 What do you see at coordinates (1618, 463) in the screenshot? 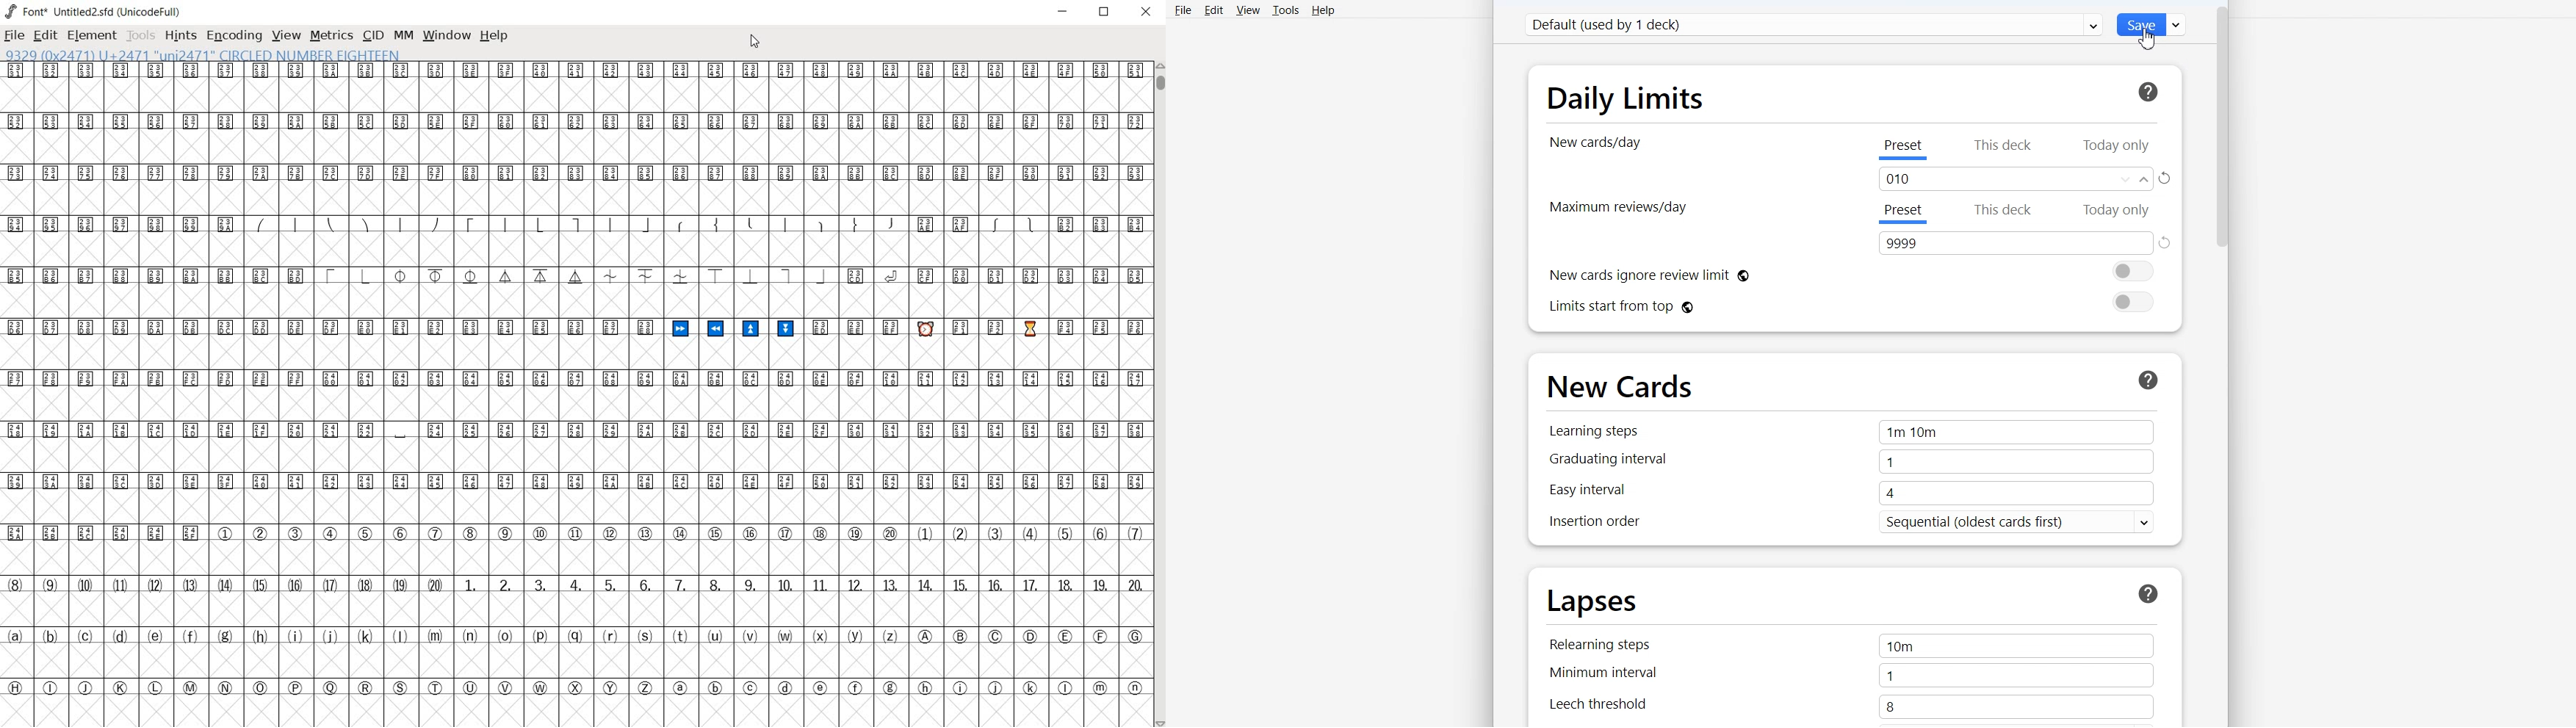
I see `Graduating interval` at bounding box center [1618, 463].